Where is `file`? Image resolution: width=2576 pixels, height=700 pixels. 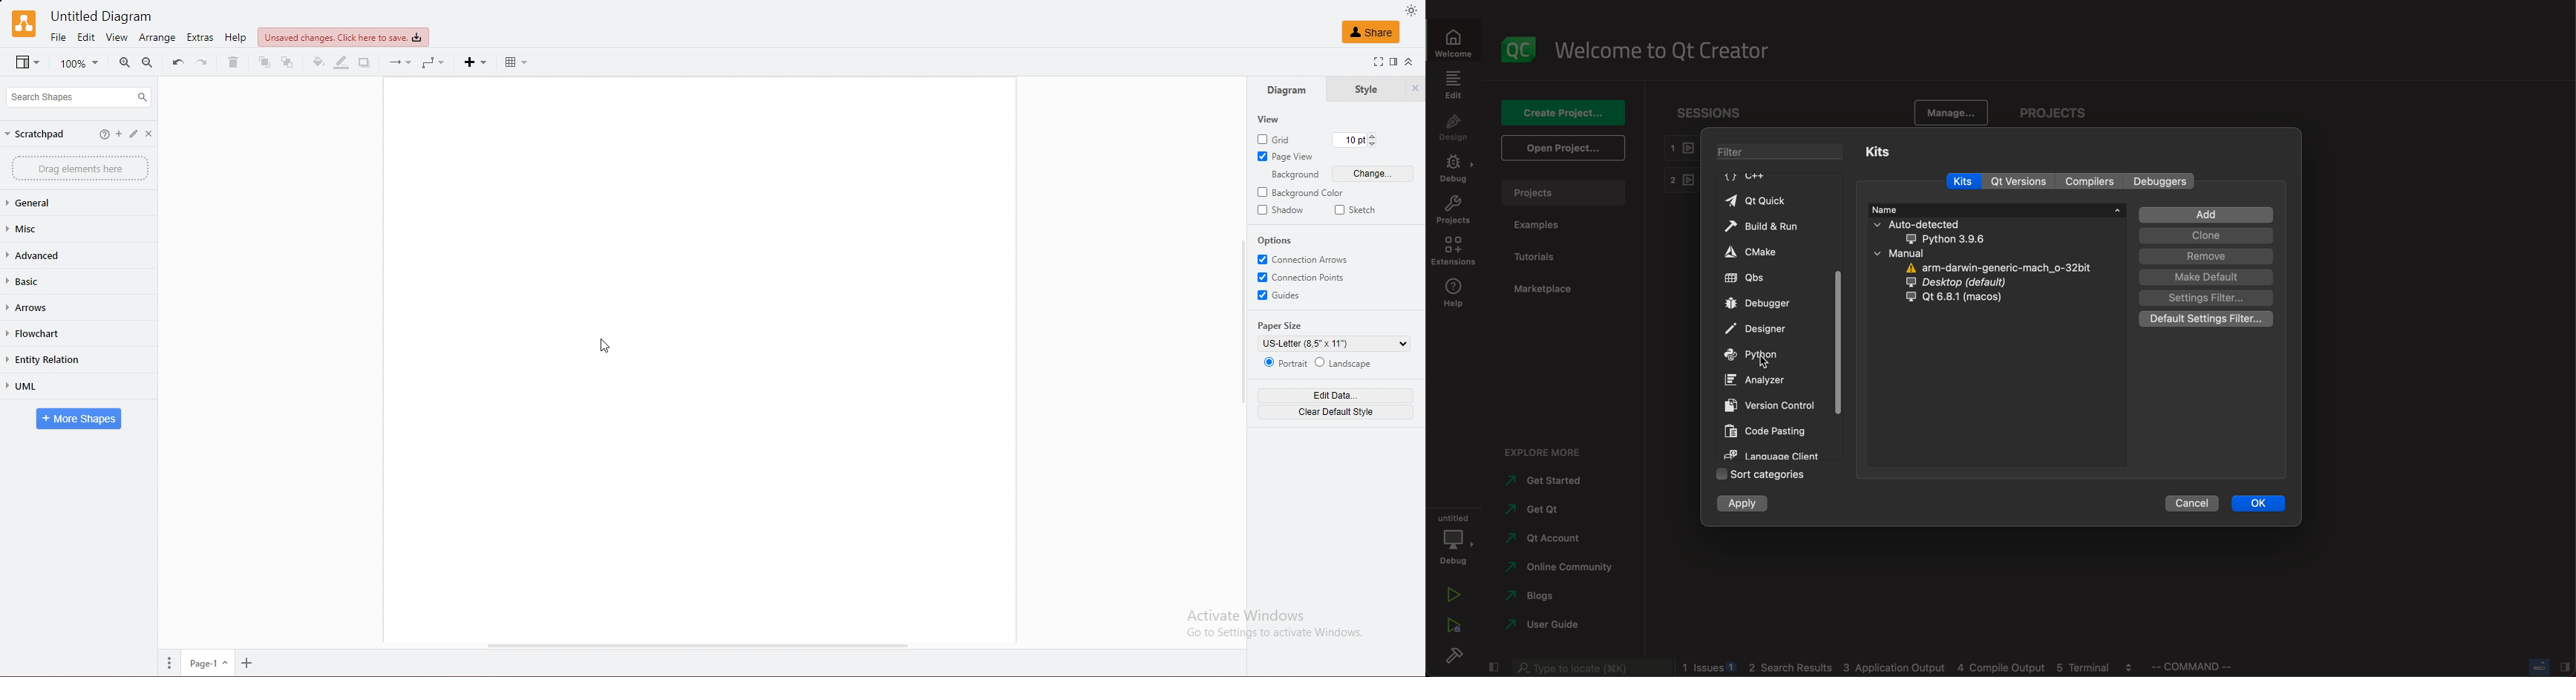 file is located at coordinates (59, 37).